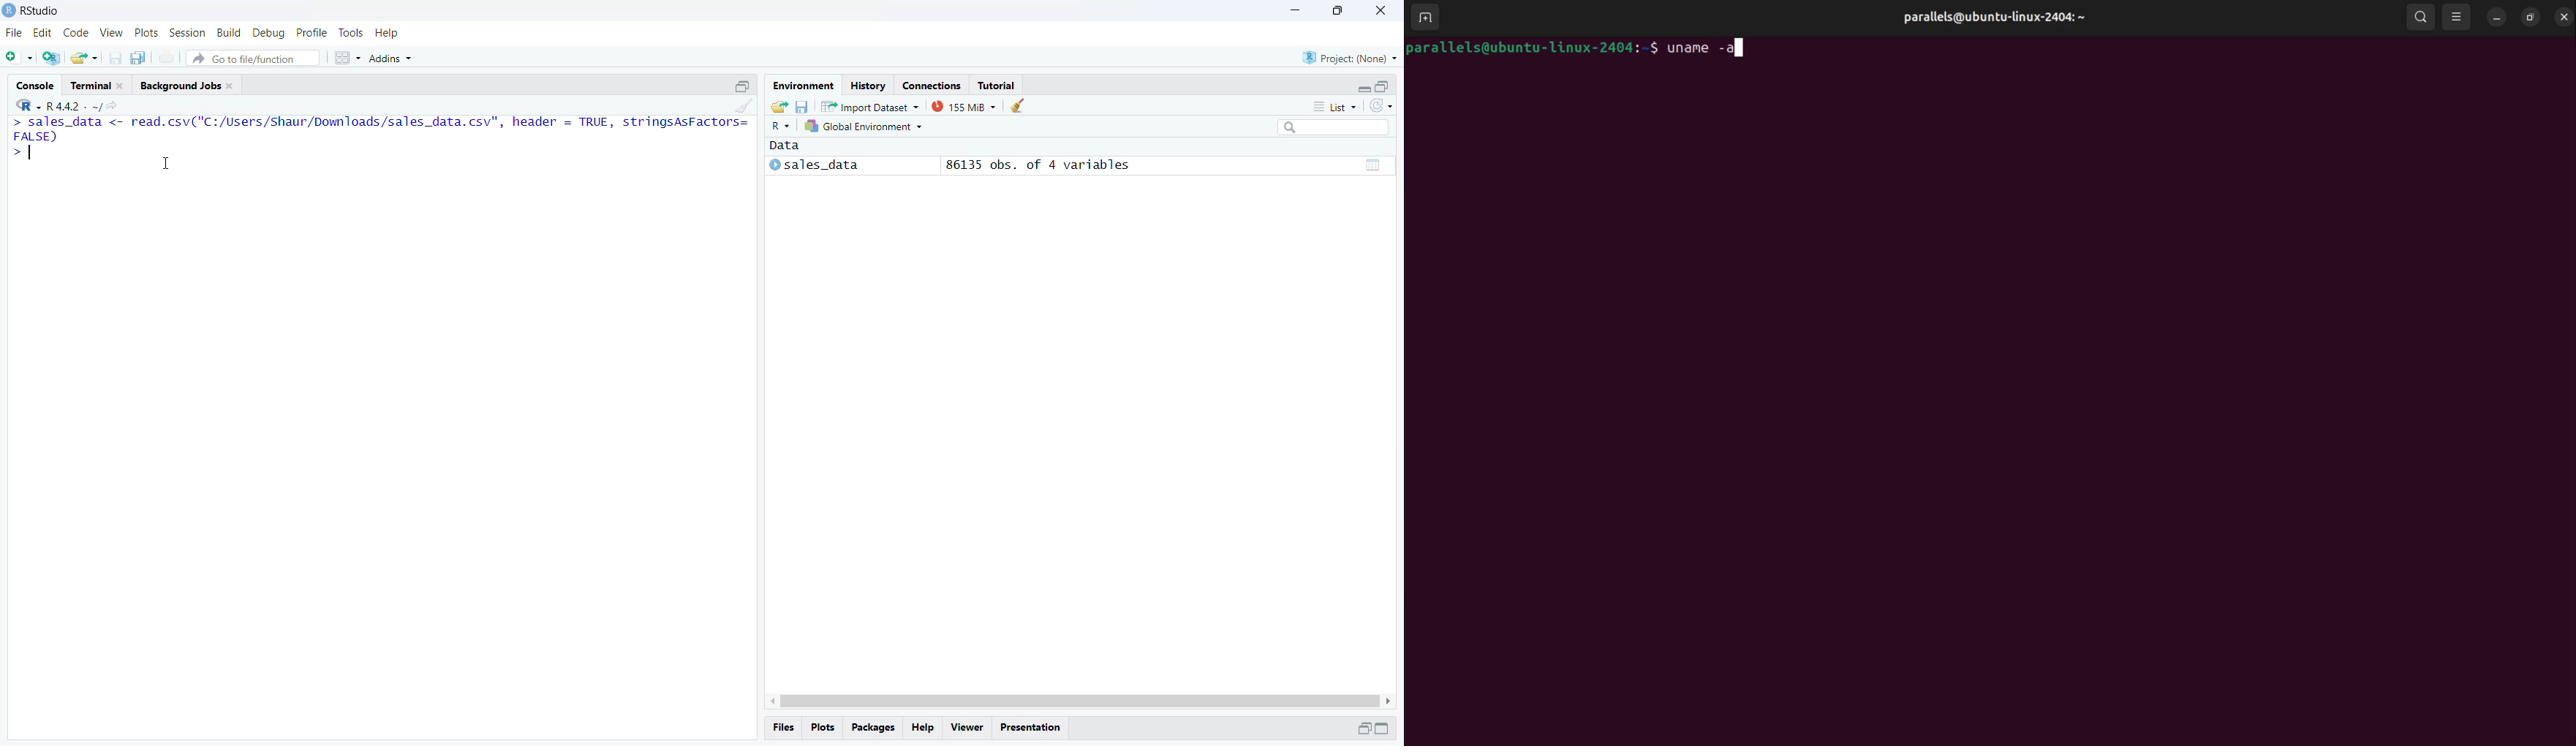 Image resolution: width=2576 pixels, height=756 pixels. Describe the element at coordinates (865, 129) in the screenshot. I see `Global Environment` at that location.